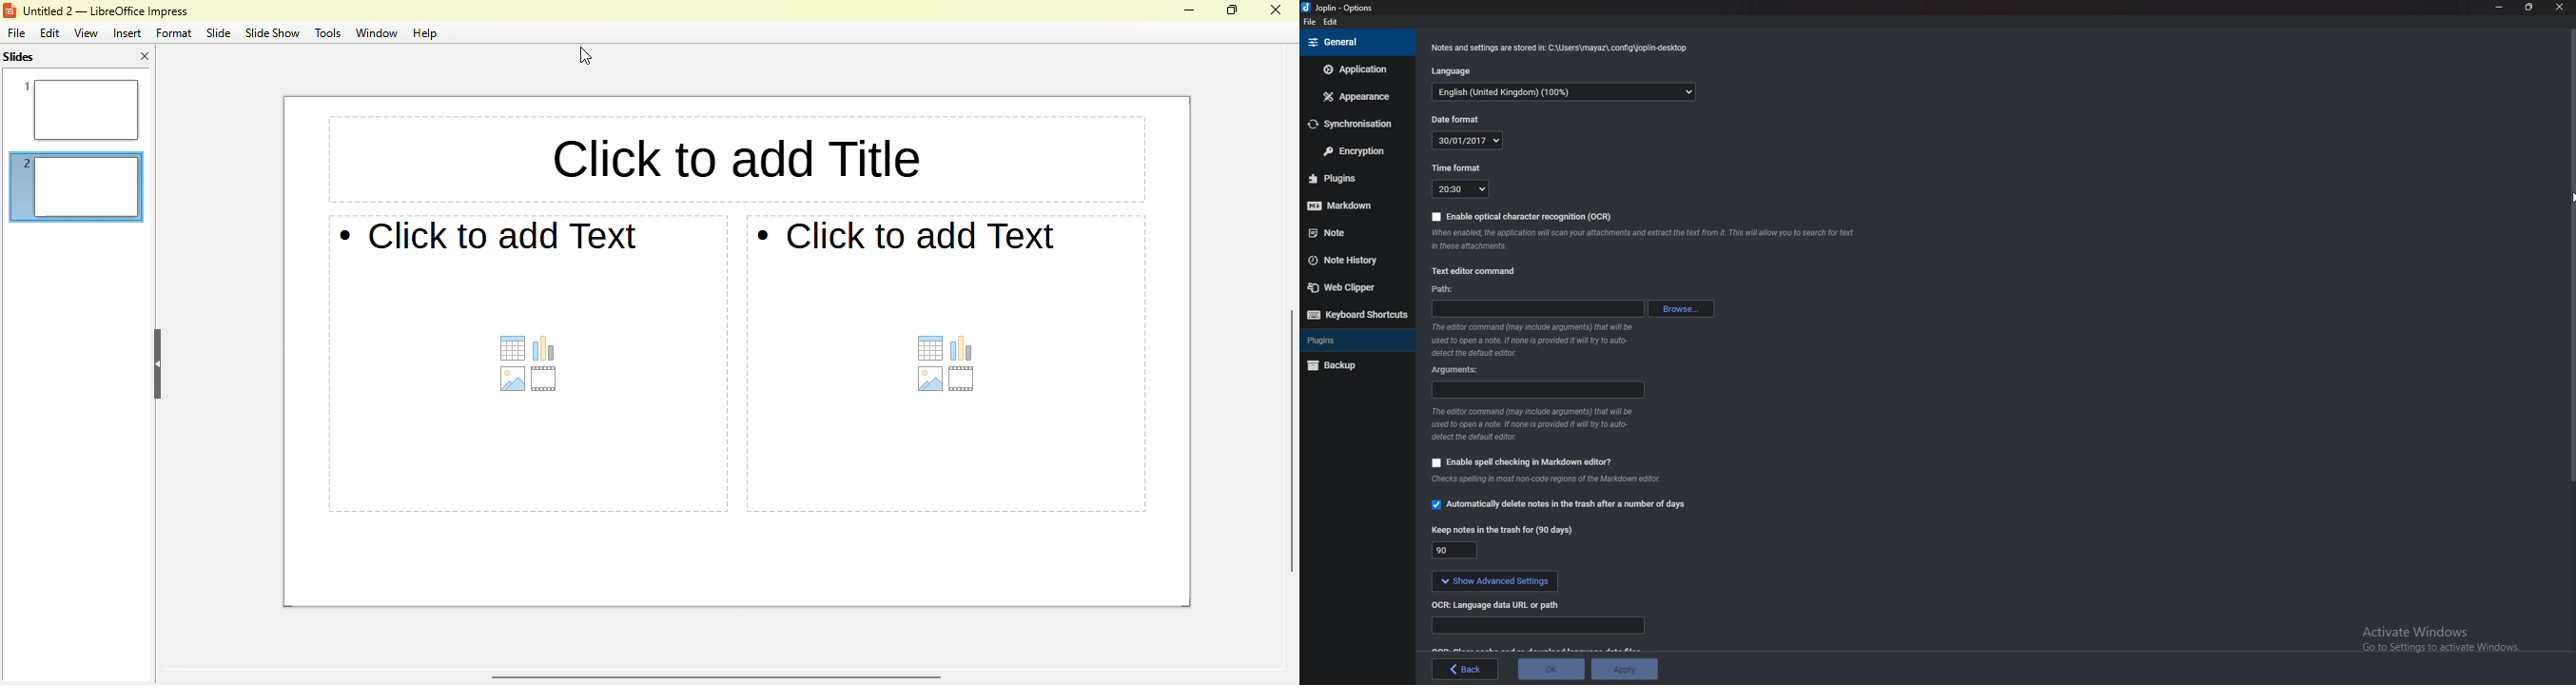 The image size is (2576, 700). What do you see at coordinates (10, 10) in the screenshot?
I see `logo` at bounding box center [10, 10].